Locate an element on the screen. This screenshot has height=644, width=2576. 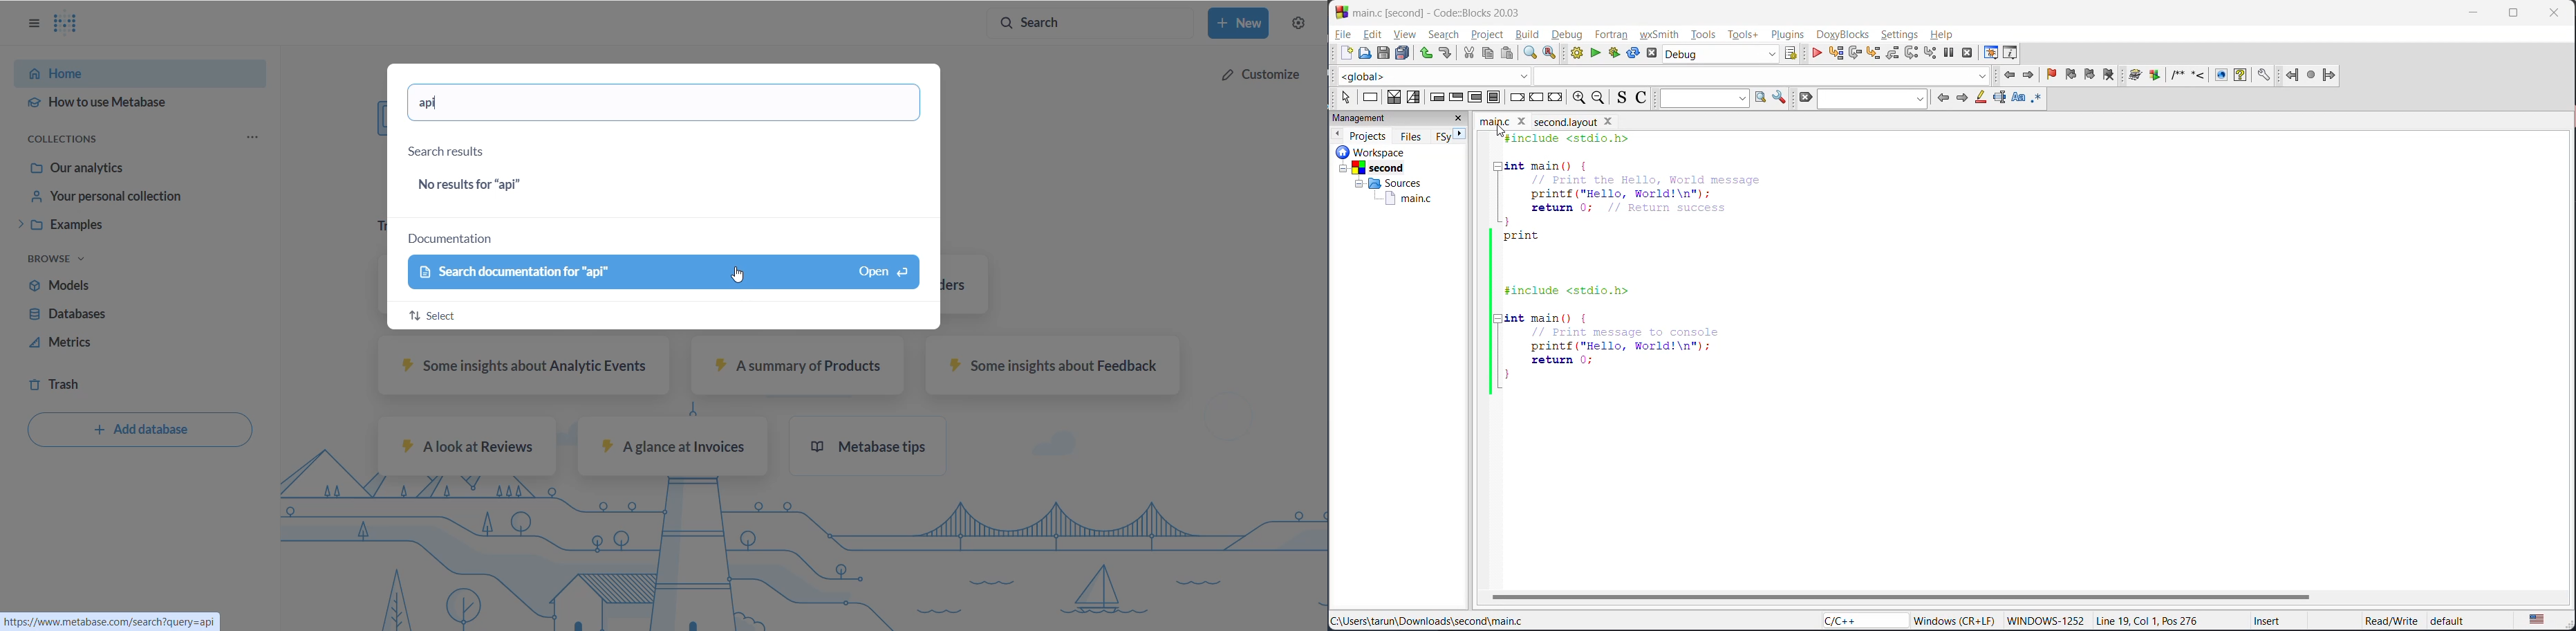
cursor is located at coordinates (1503, 131).